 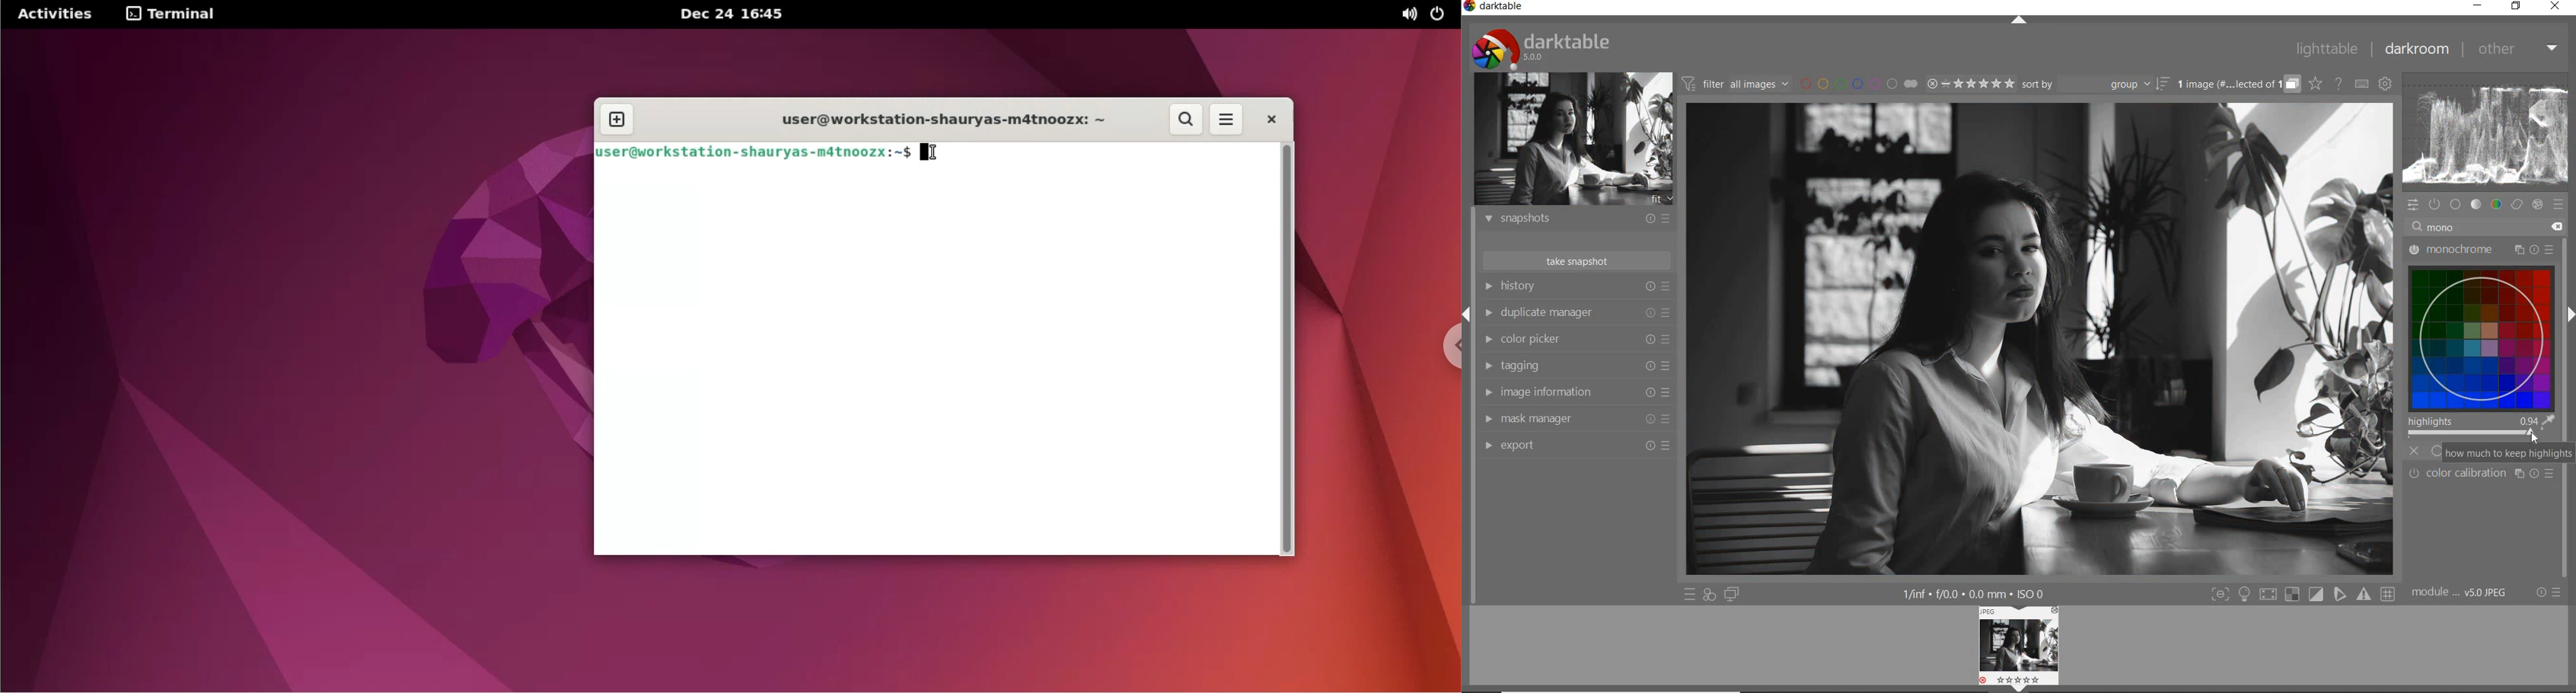 What do you see at coordinates (1970, 85) in the screenshot?
I see `range ratings for selected images` at bounding box center [1970, 85].